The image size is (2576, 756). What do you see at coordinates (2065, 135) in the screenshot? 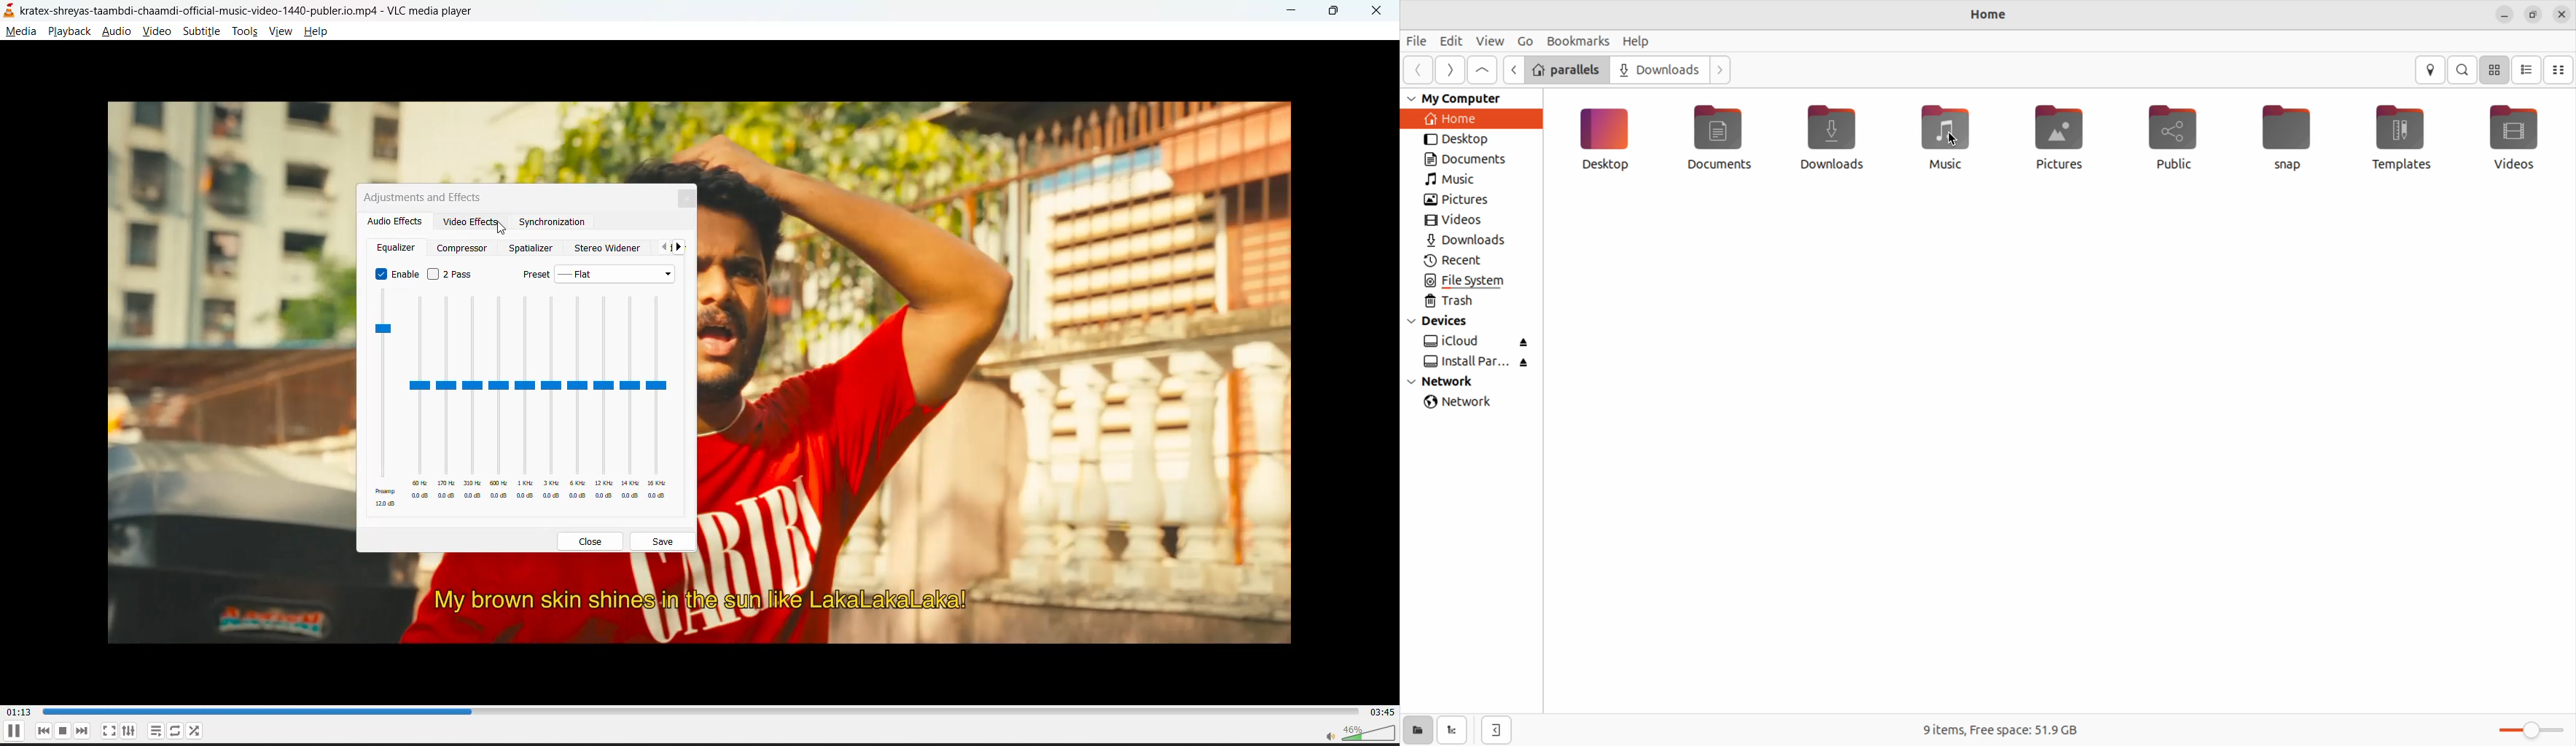
I see `Pictures` at bounding box center [2065, 135].